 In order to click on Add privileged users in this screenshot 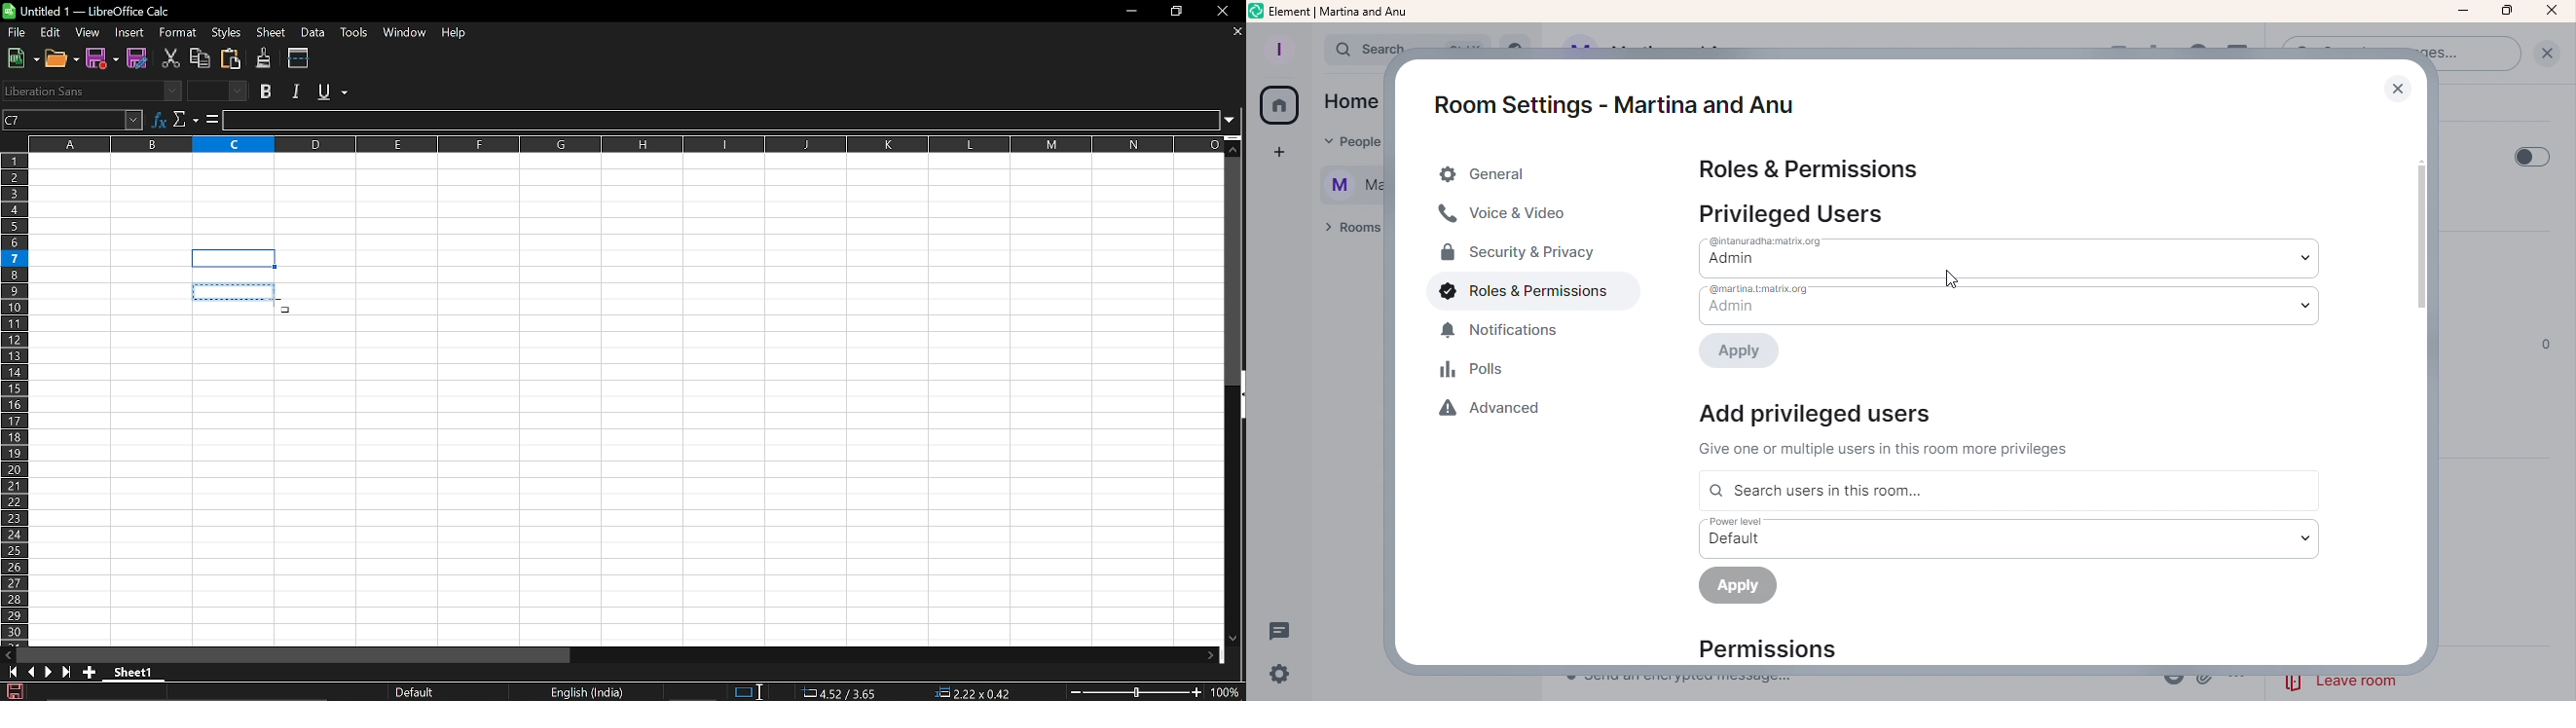, I will do `click(1897, 429)`.